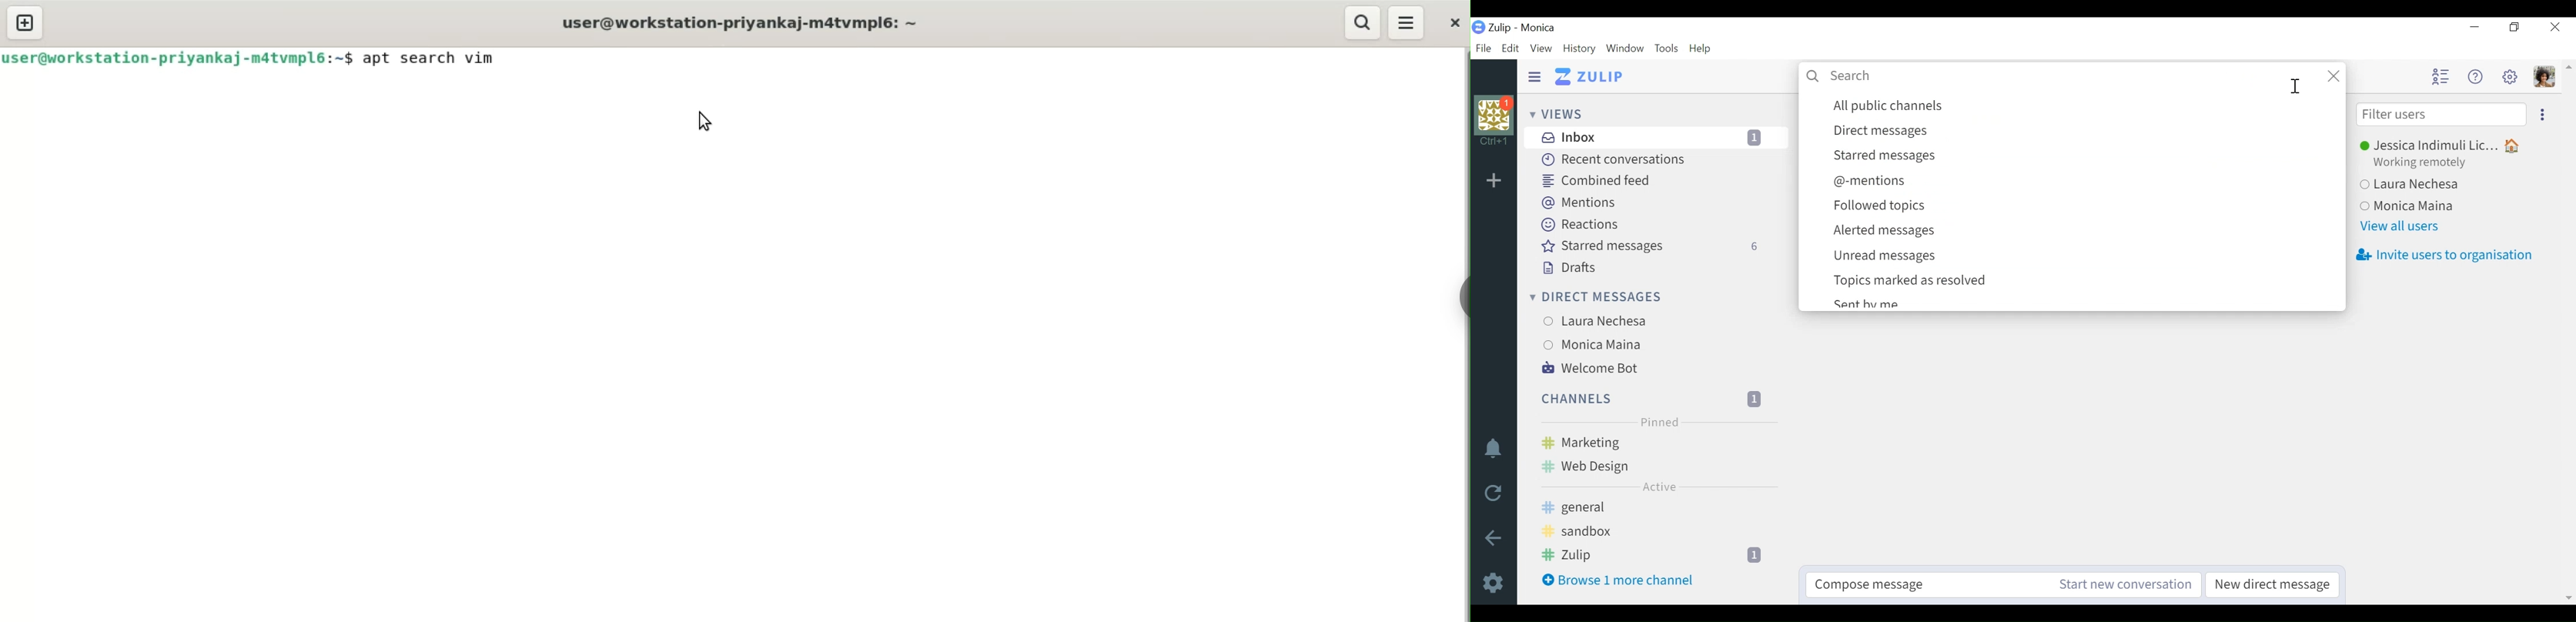  Describe the element at coordinates (1624, 346) in the screenshot. I see `Monica Maina` at that location.